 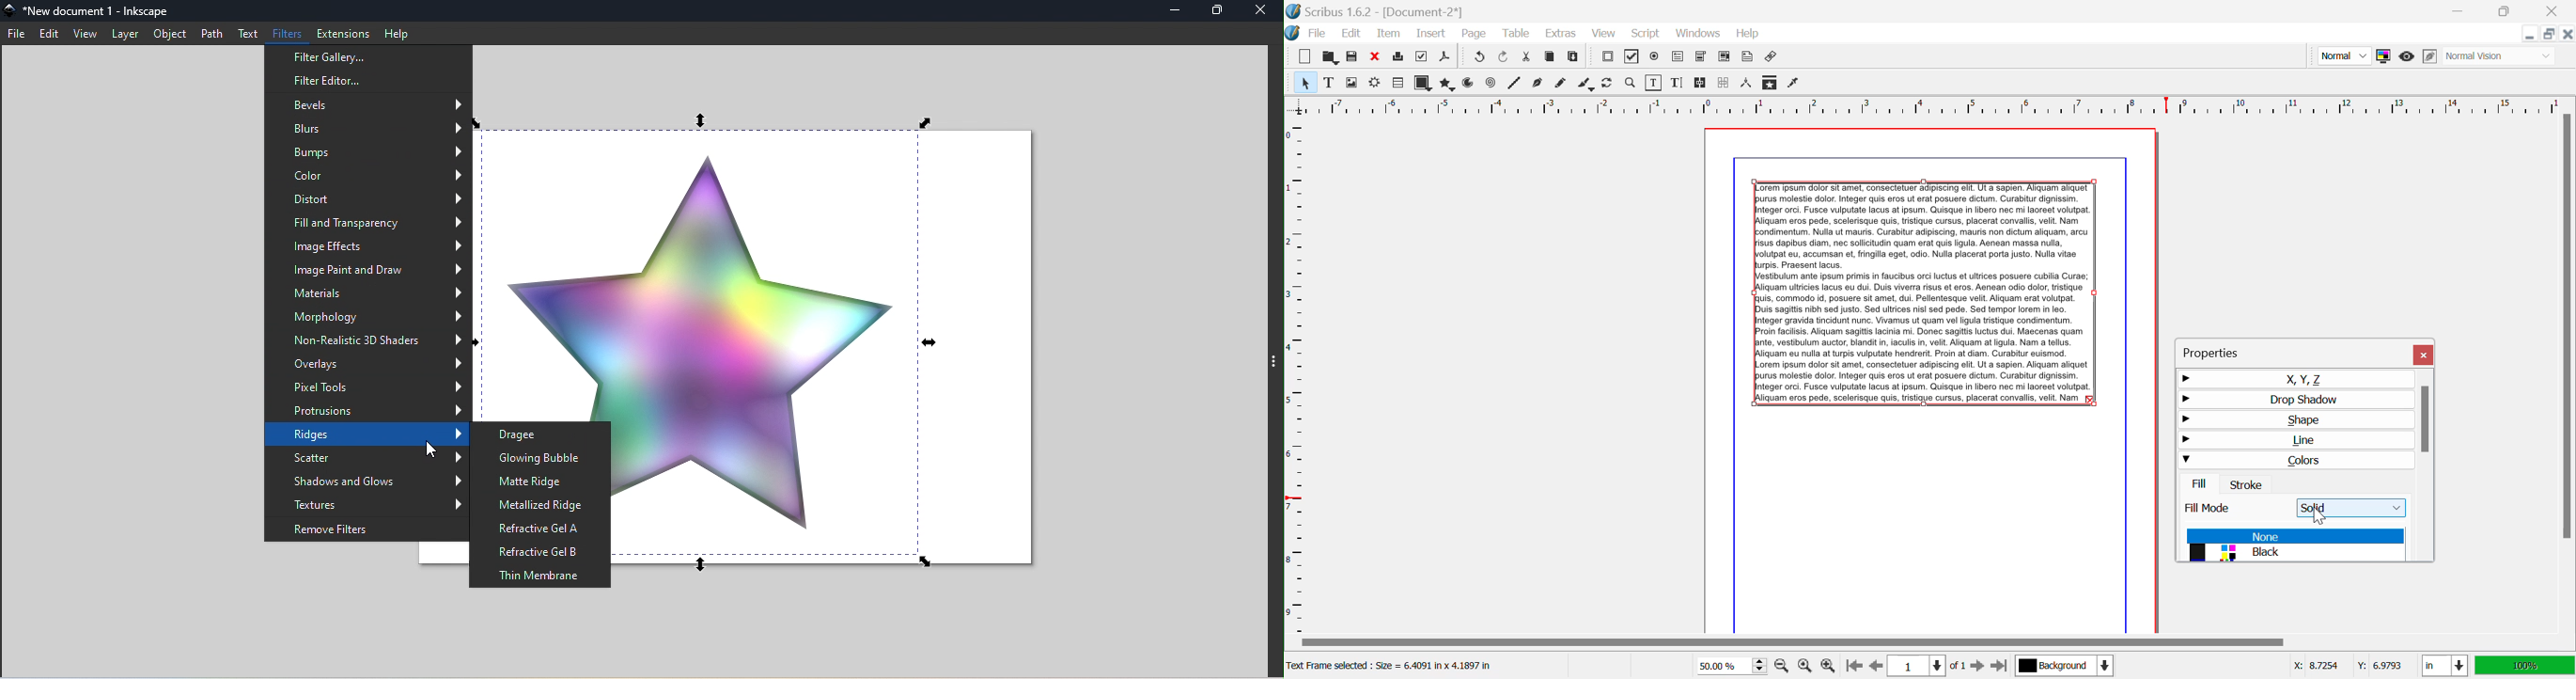 I want to click on Render Frame, so click(x=1374, y=84).